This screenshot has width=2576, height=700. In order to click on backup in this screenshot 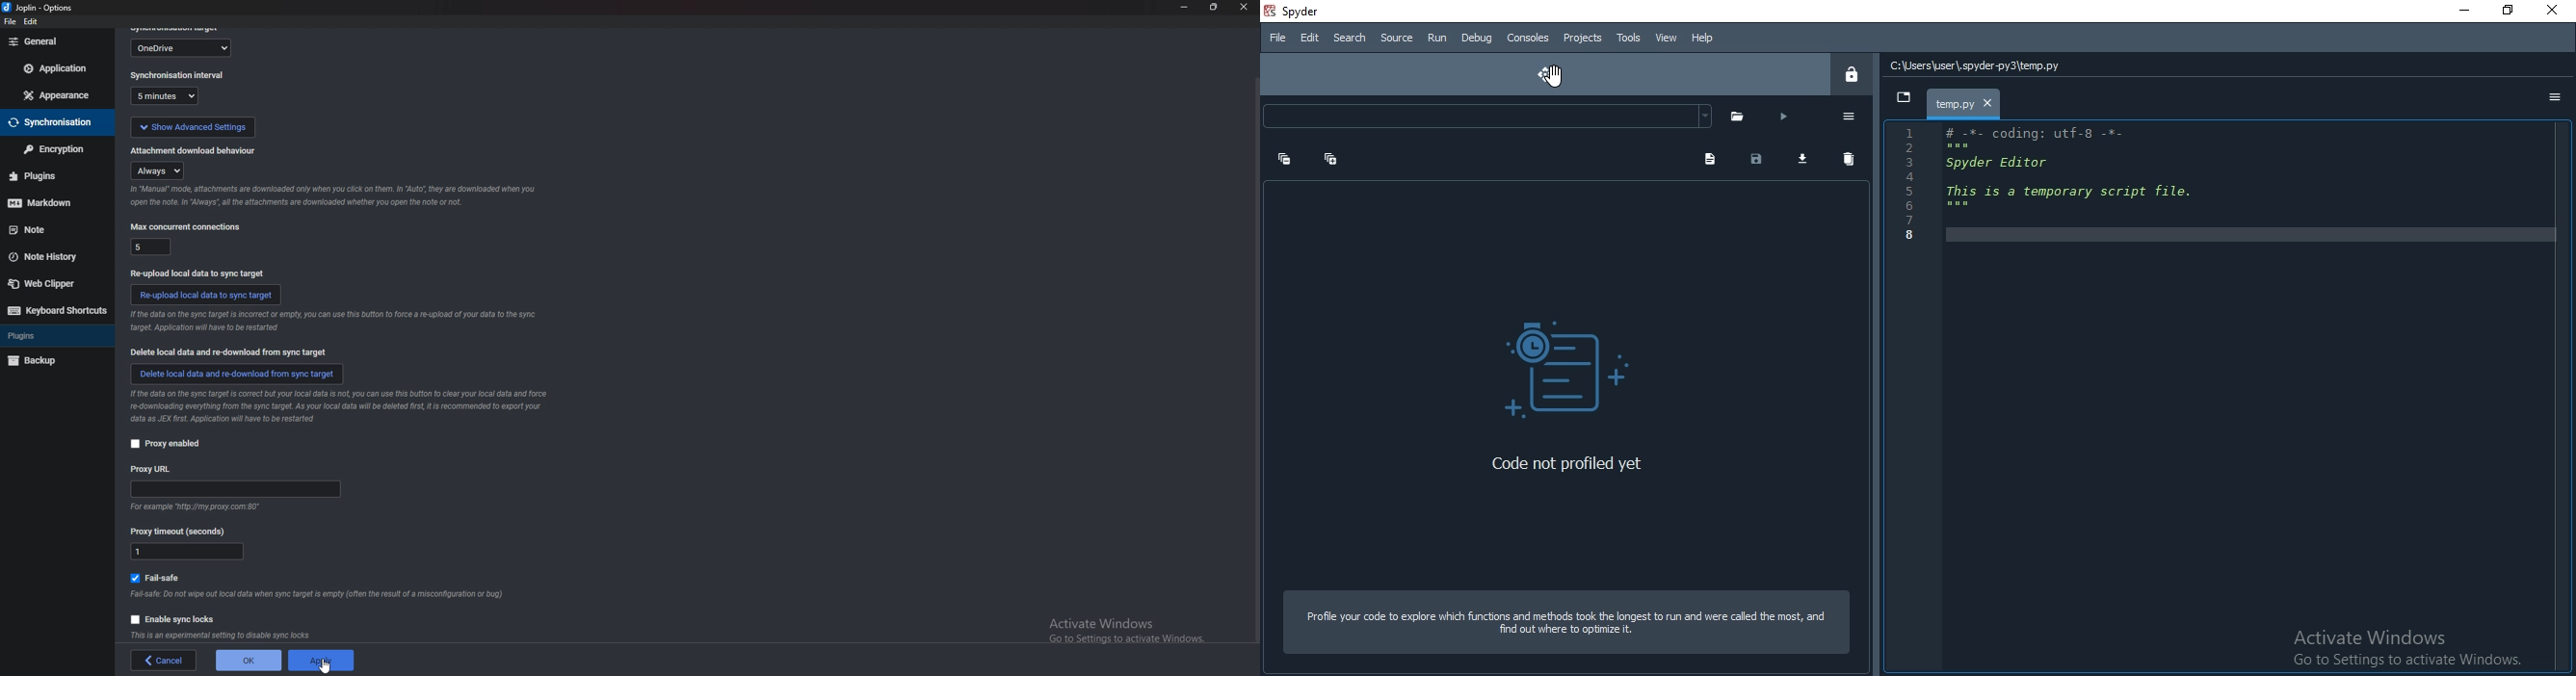, I will do `click(49, 362)`.